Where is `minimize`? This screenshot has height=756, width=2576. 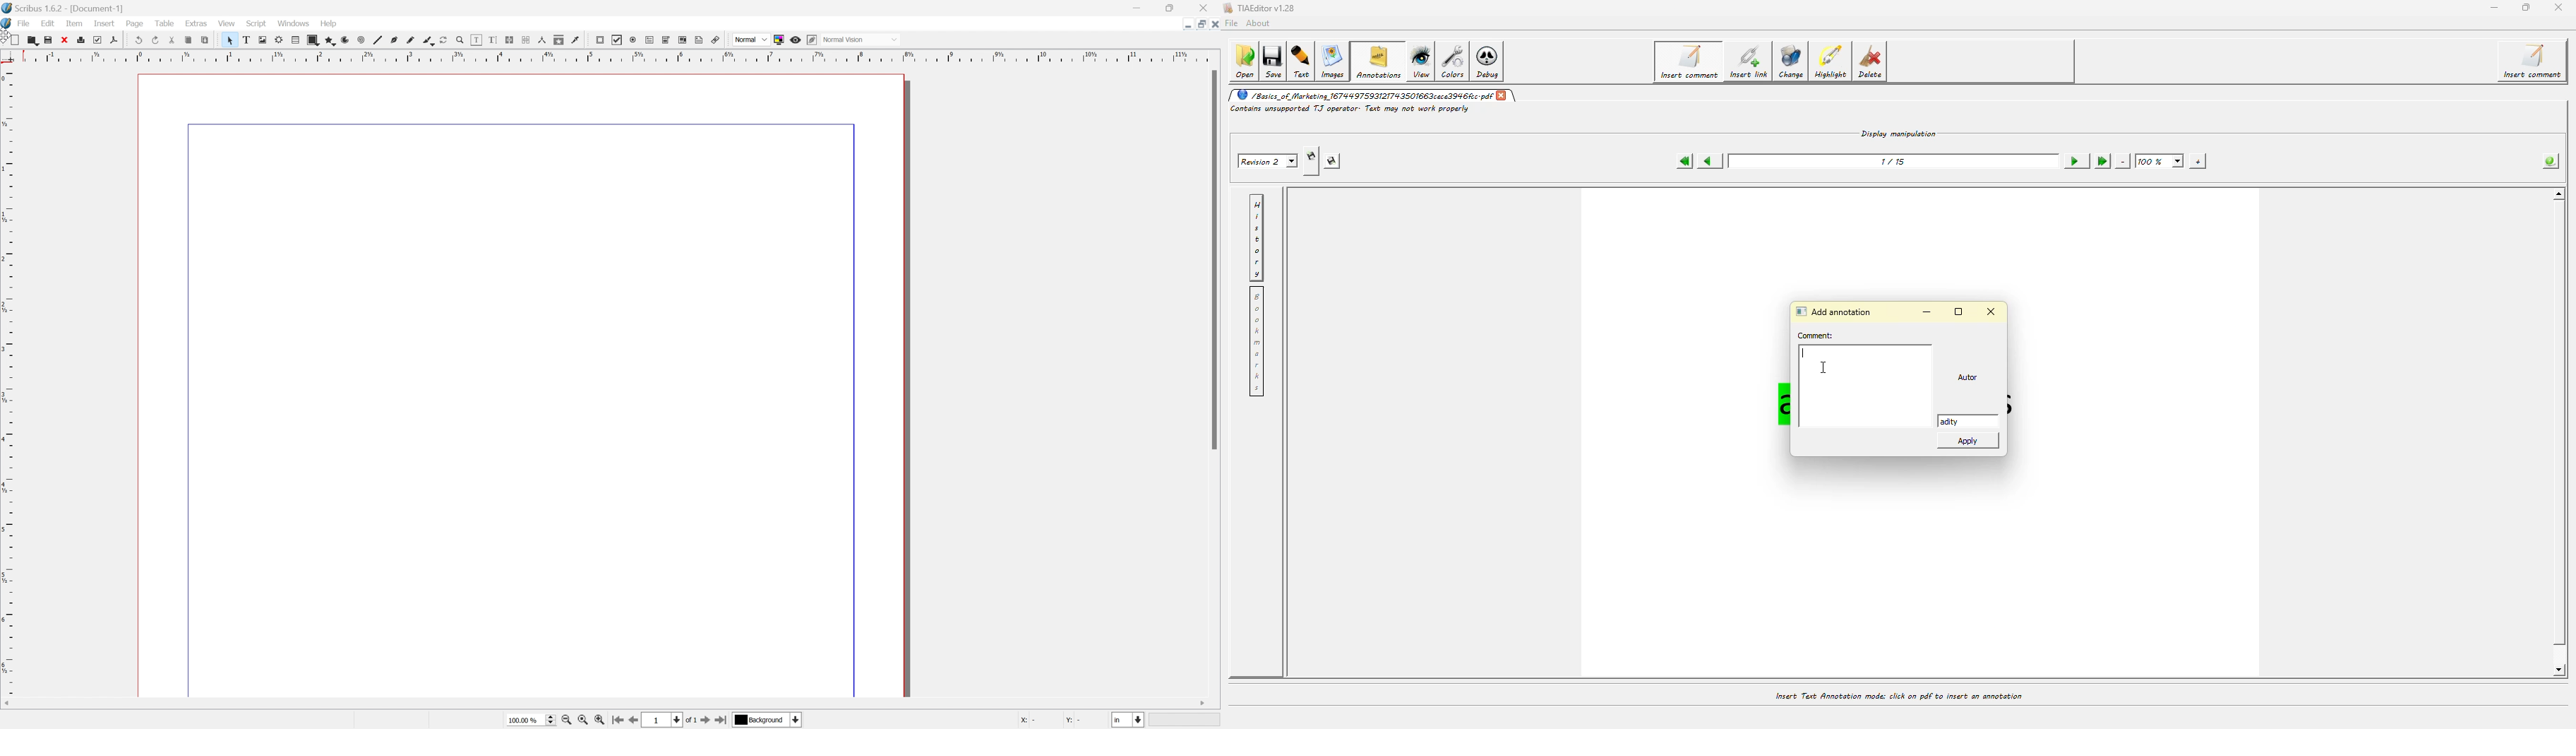 minimize is located at coordinates (1136, 7).